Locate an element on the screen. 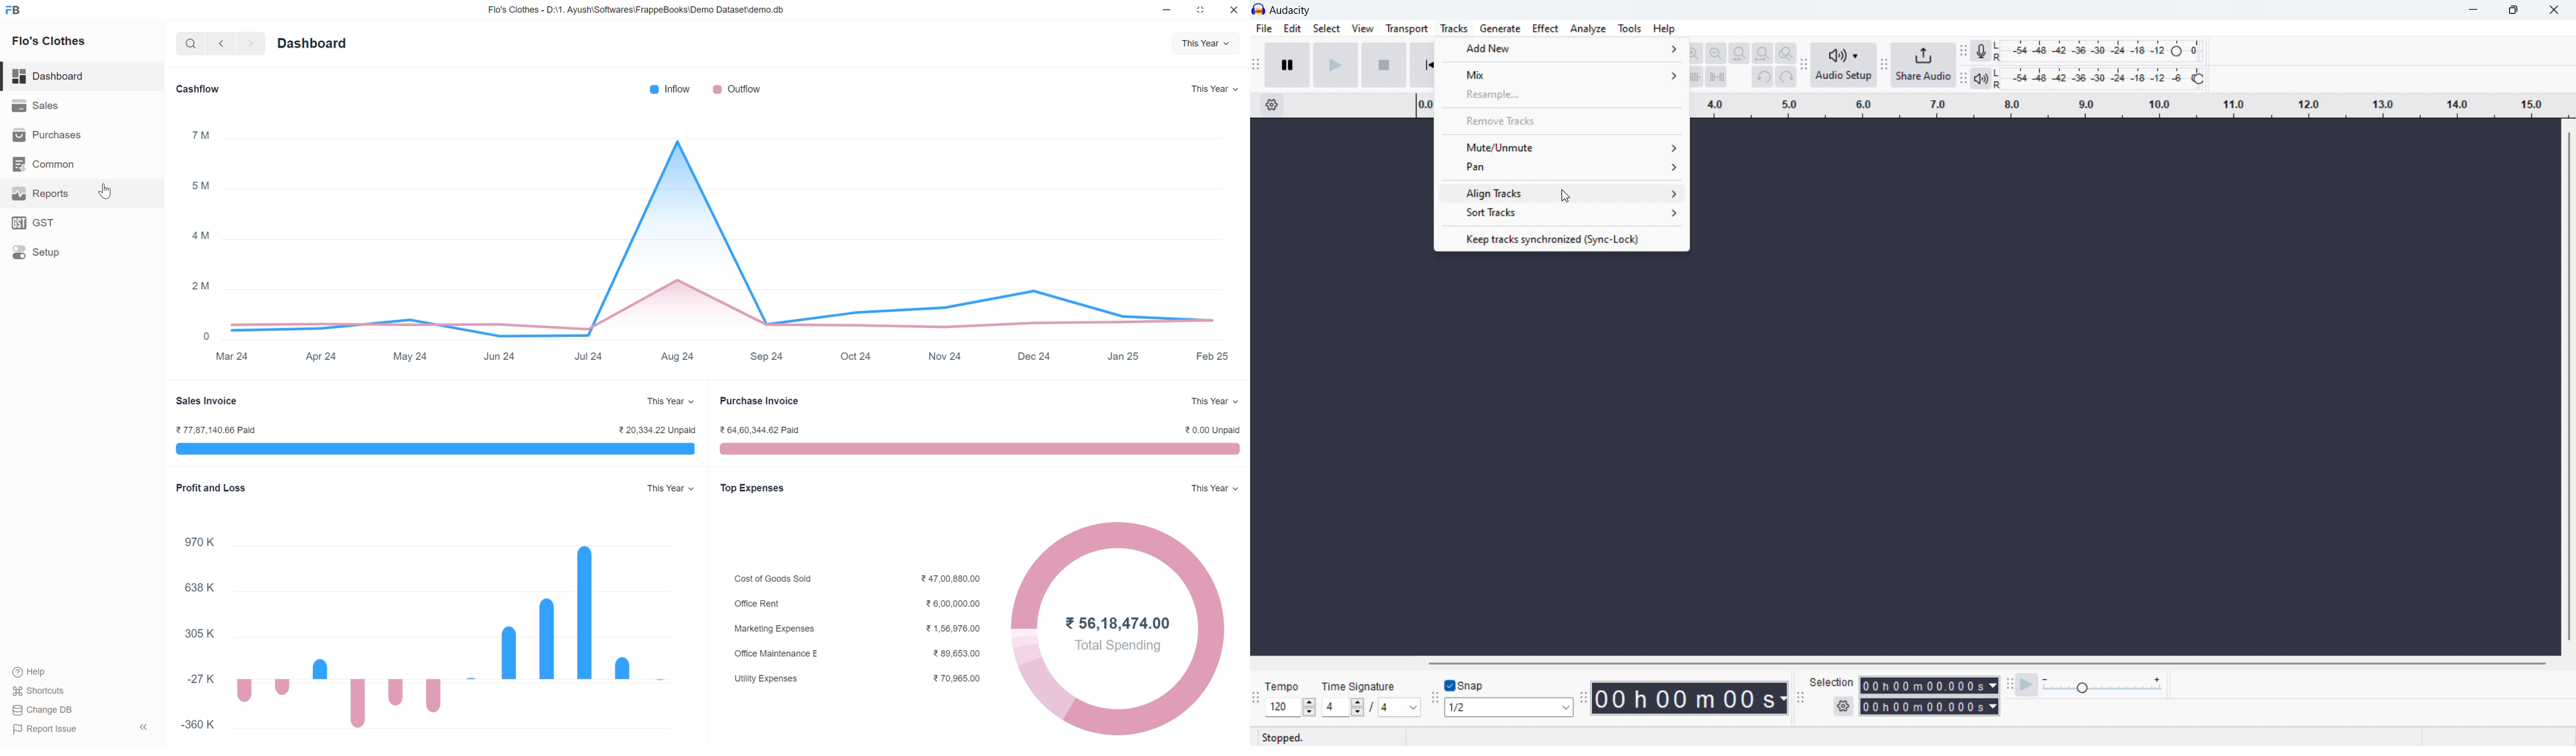 The width and height of the screenshot is (2576, 756). aug 24 is located at coordinates (677, 355).